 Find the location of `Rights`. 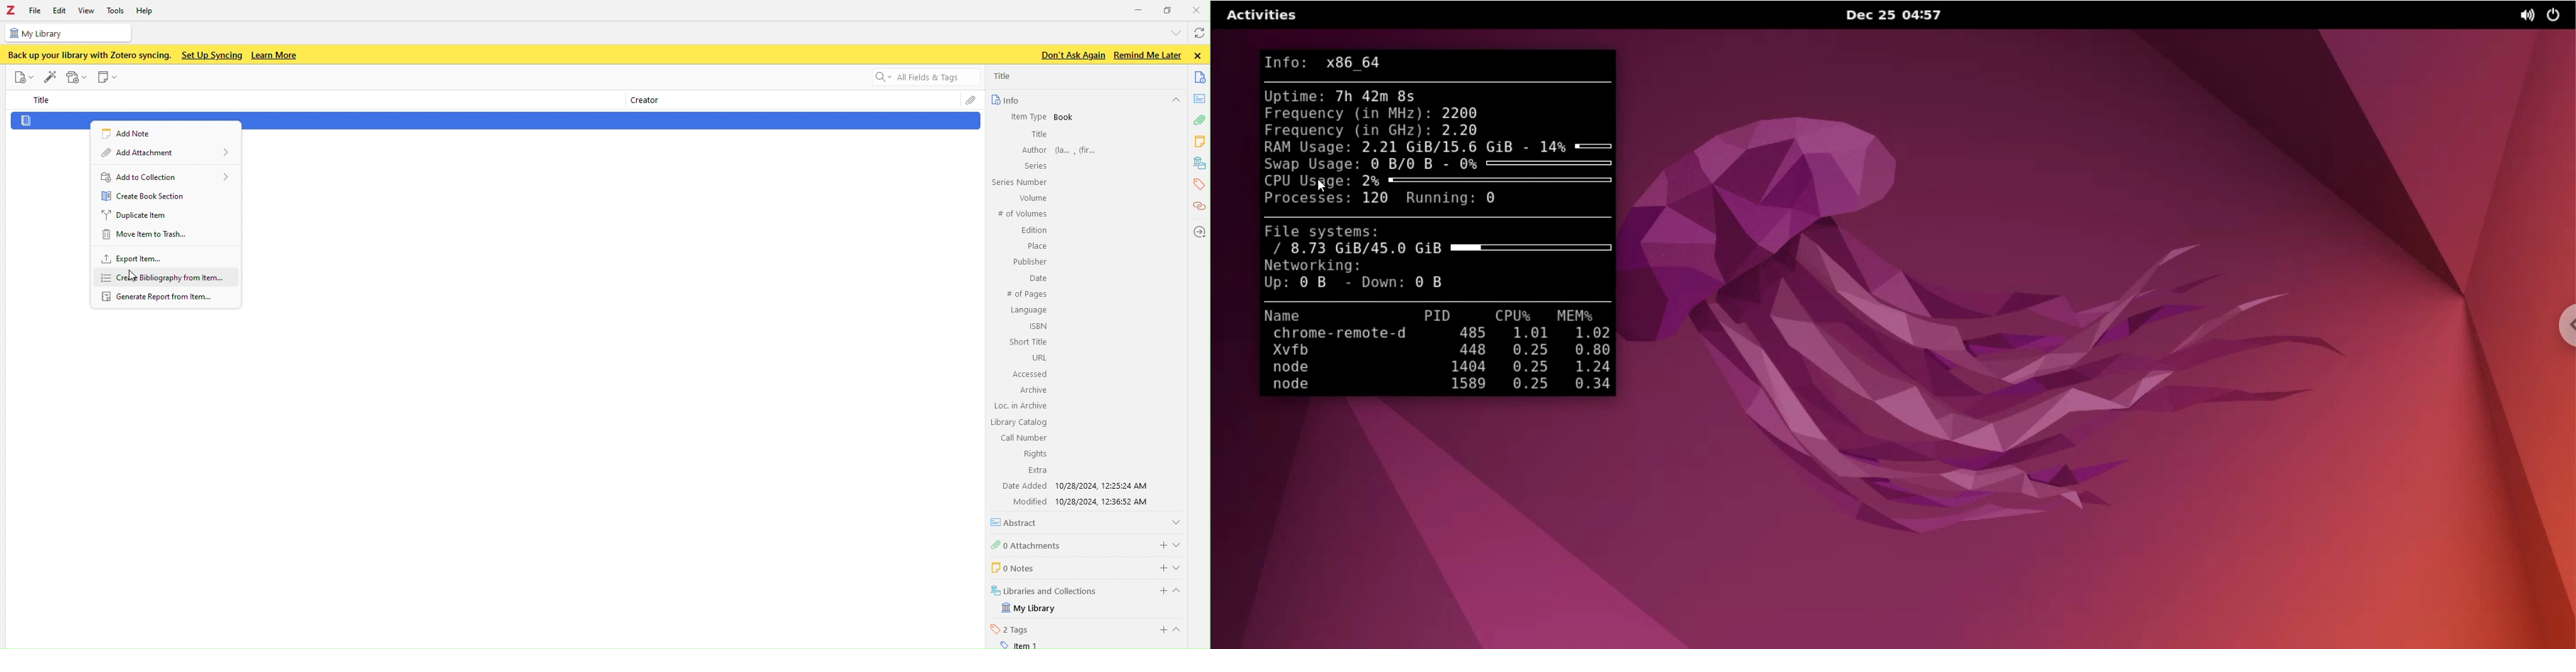

Rights is located at coordinates (1033, 453).